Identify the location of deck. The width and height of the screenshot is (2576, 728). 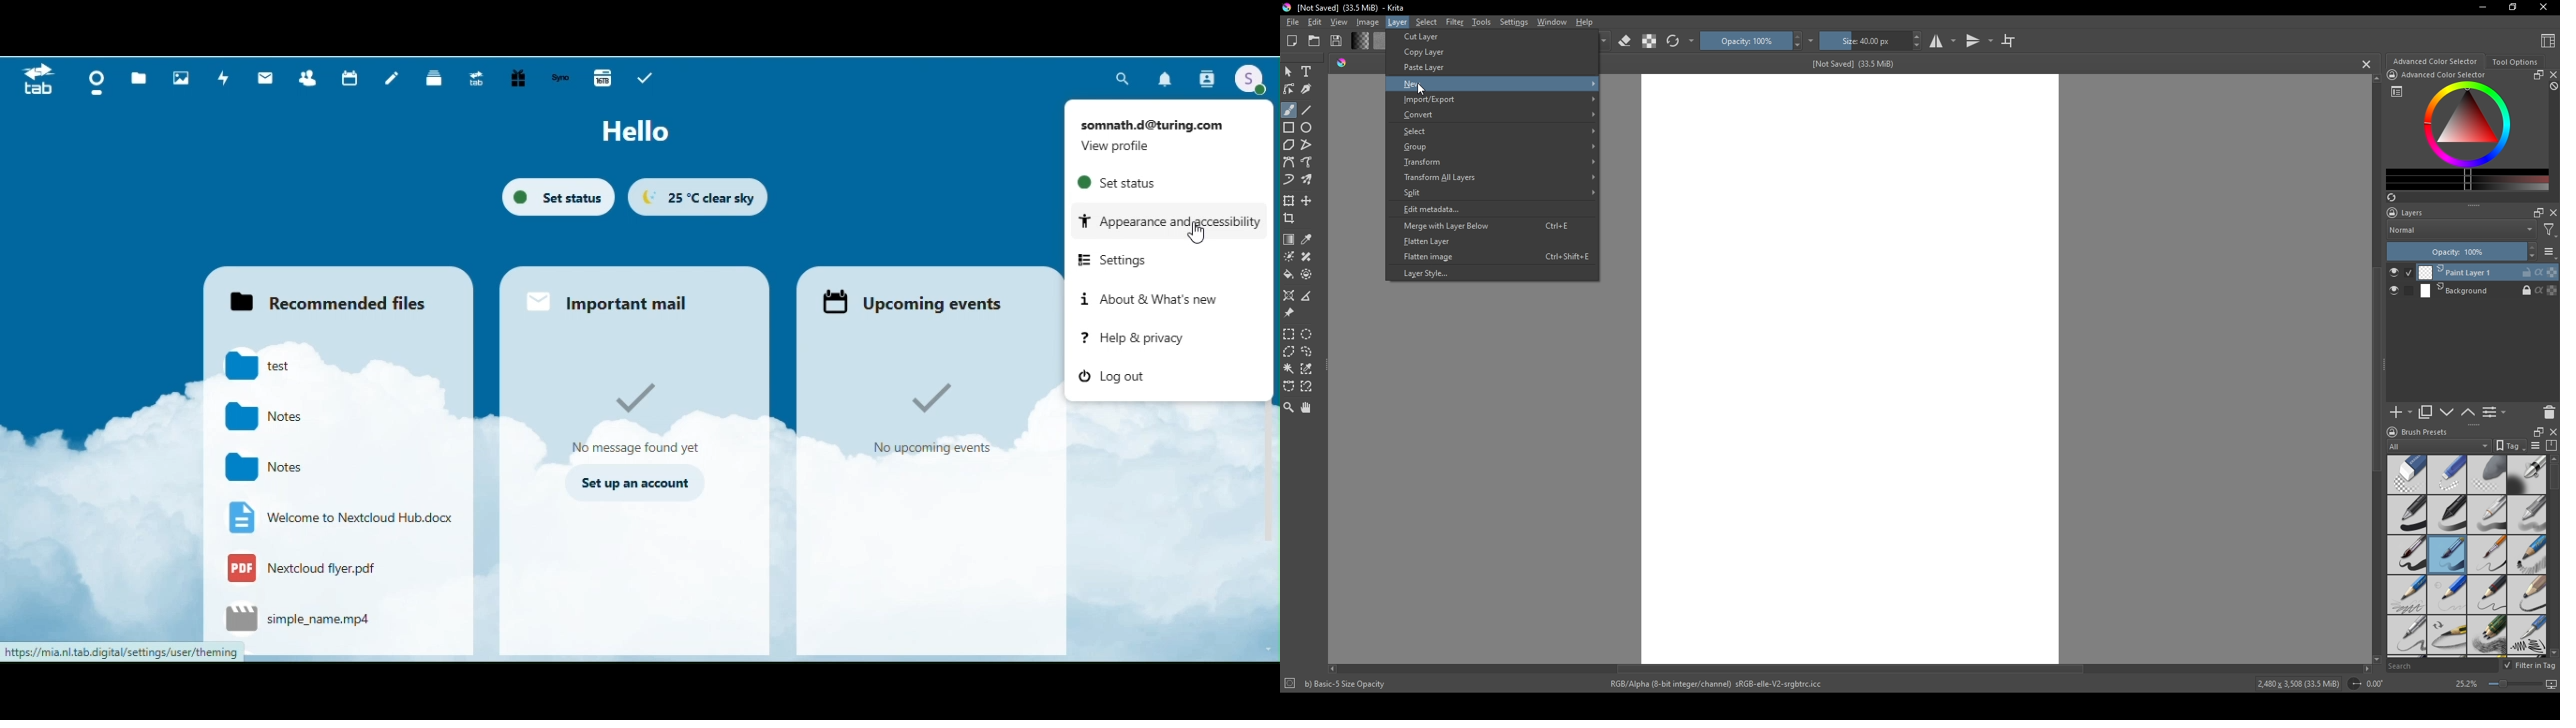
(434, 79).